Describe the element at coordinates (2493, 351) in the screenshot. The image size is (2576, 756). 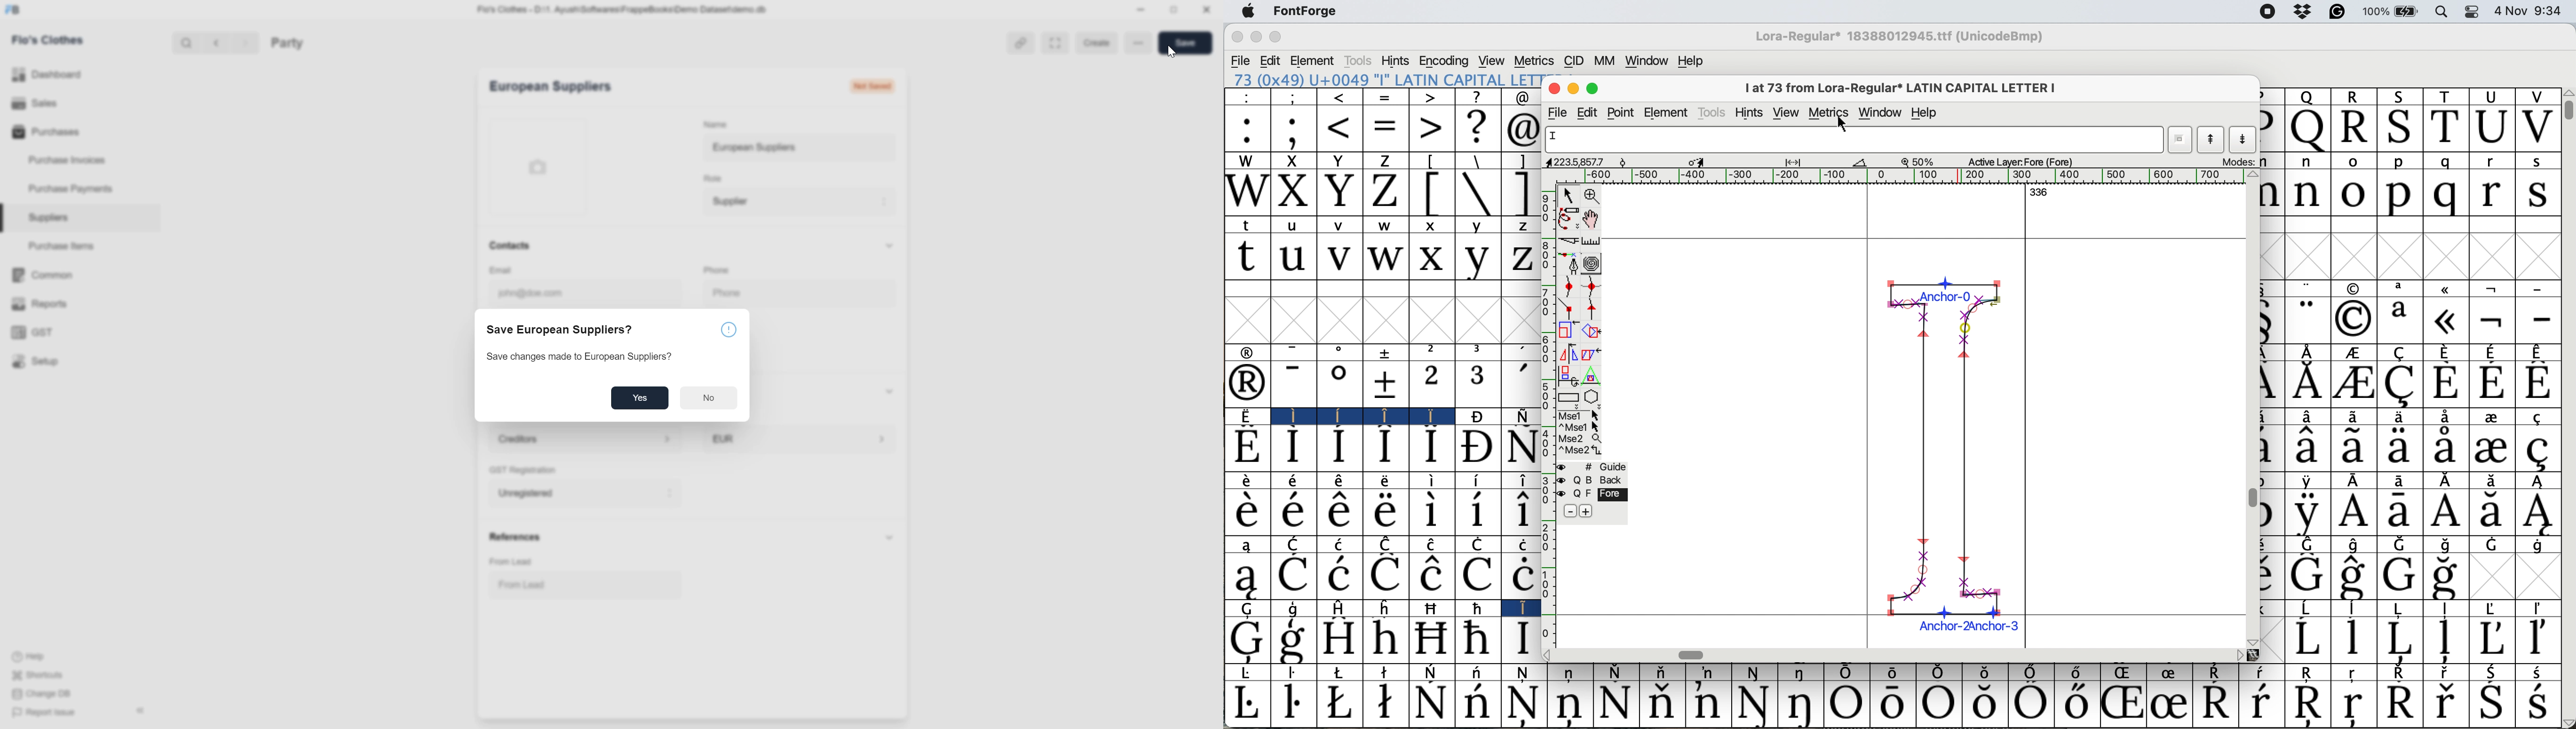
I see `Symbol` at that location.